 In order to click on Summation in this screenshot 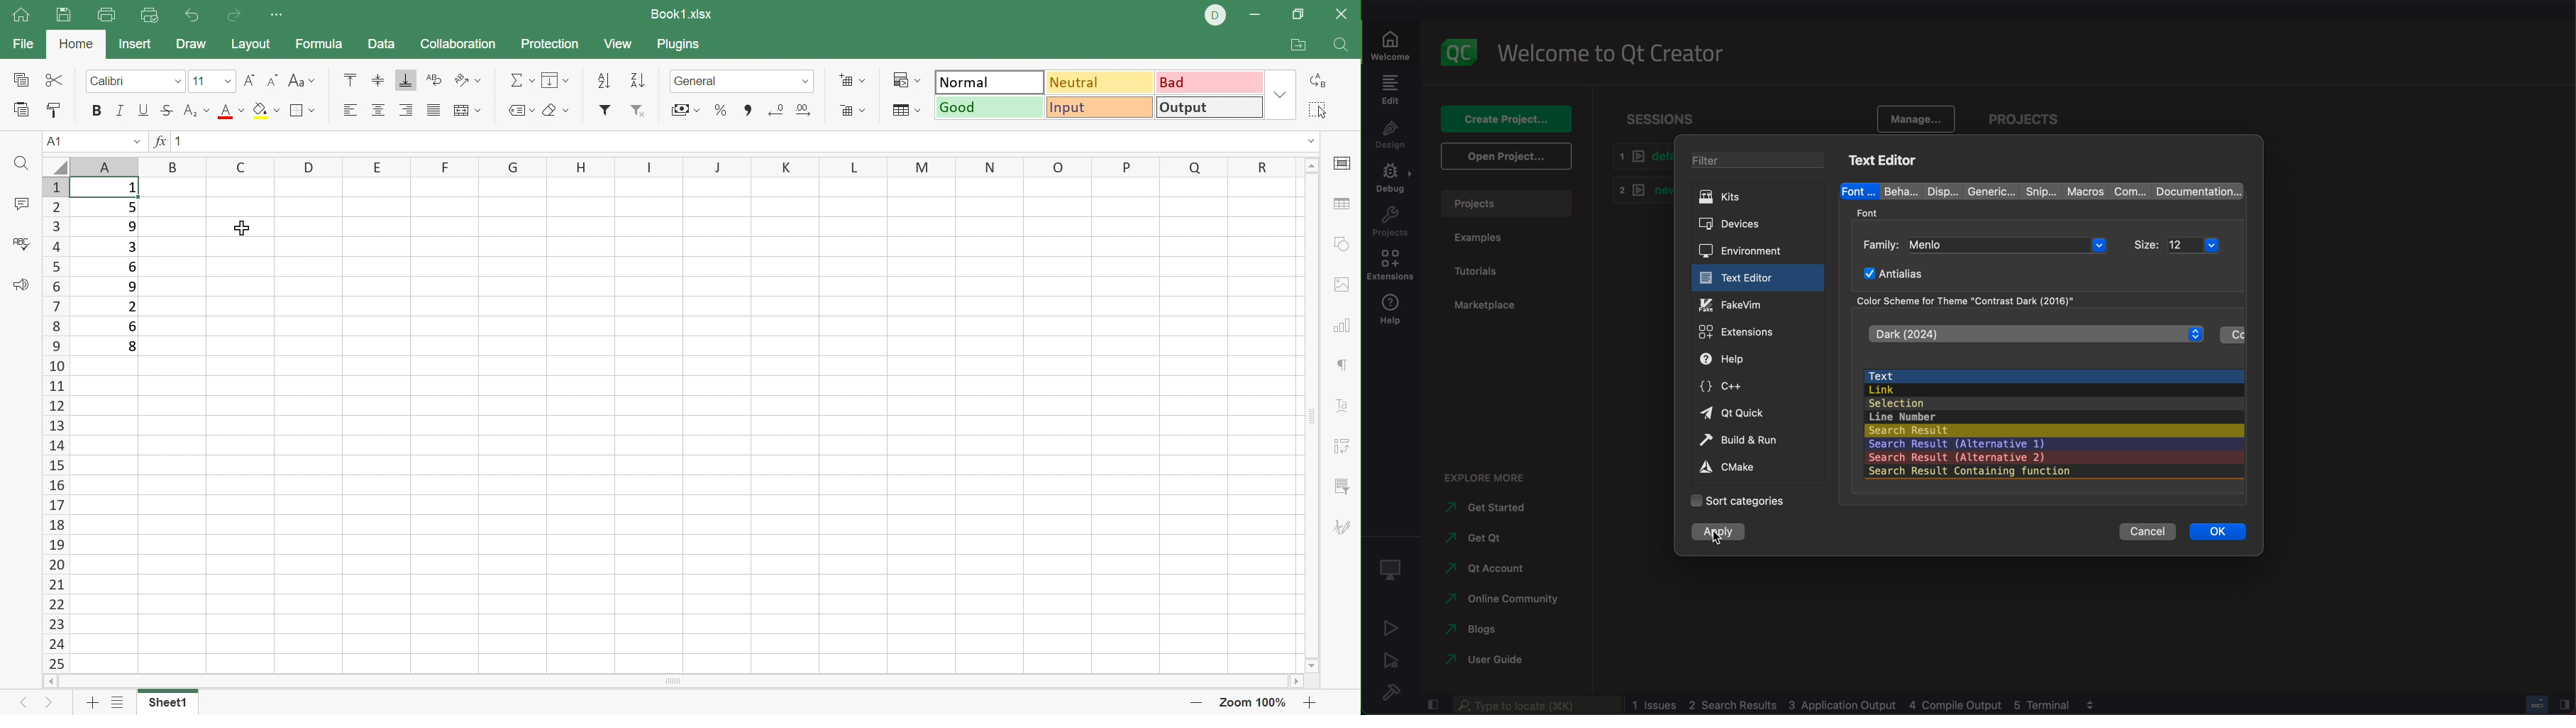, I will do `click(520, 81)`.